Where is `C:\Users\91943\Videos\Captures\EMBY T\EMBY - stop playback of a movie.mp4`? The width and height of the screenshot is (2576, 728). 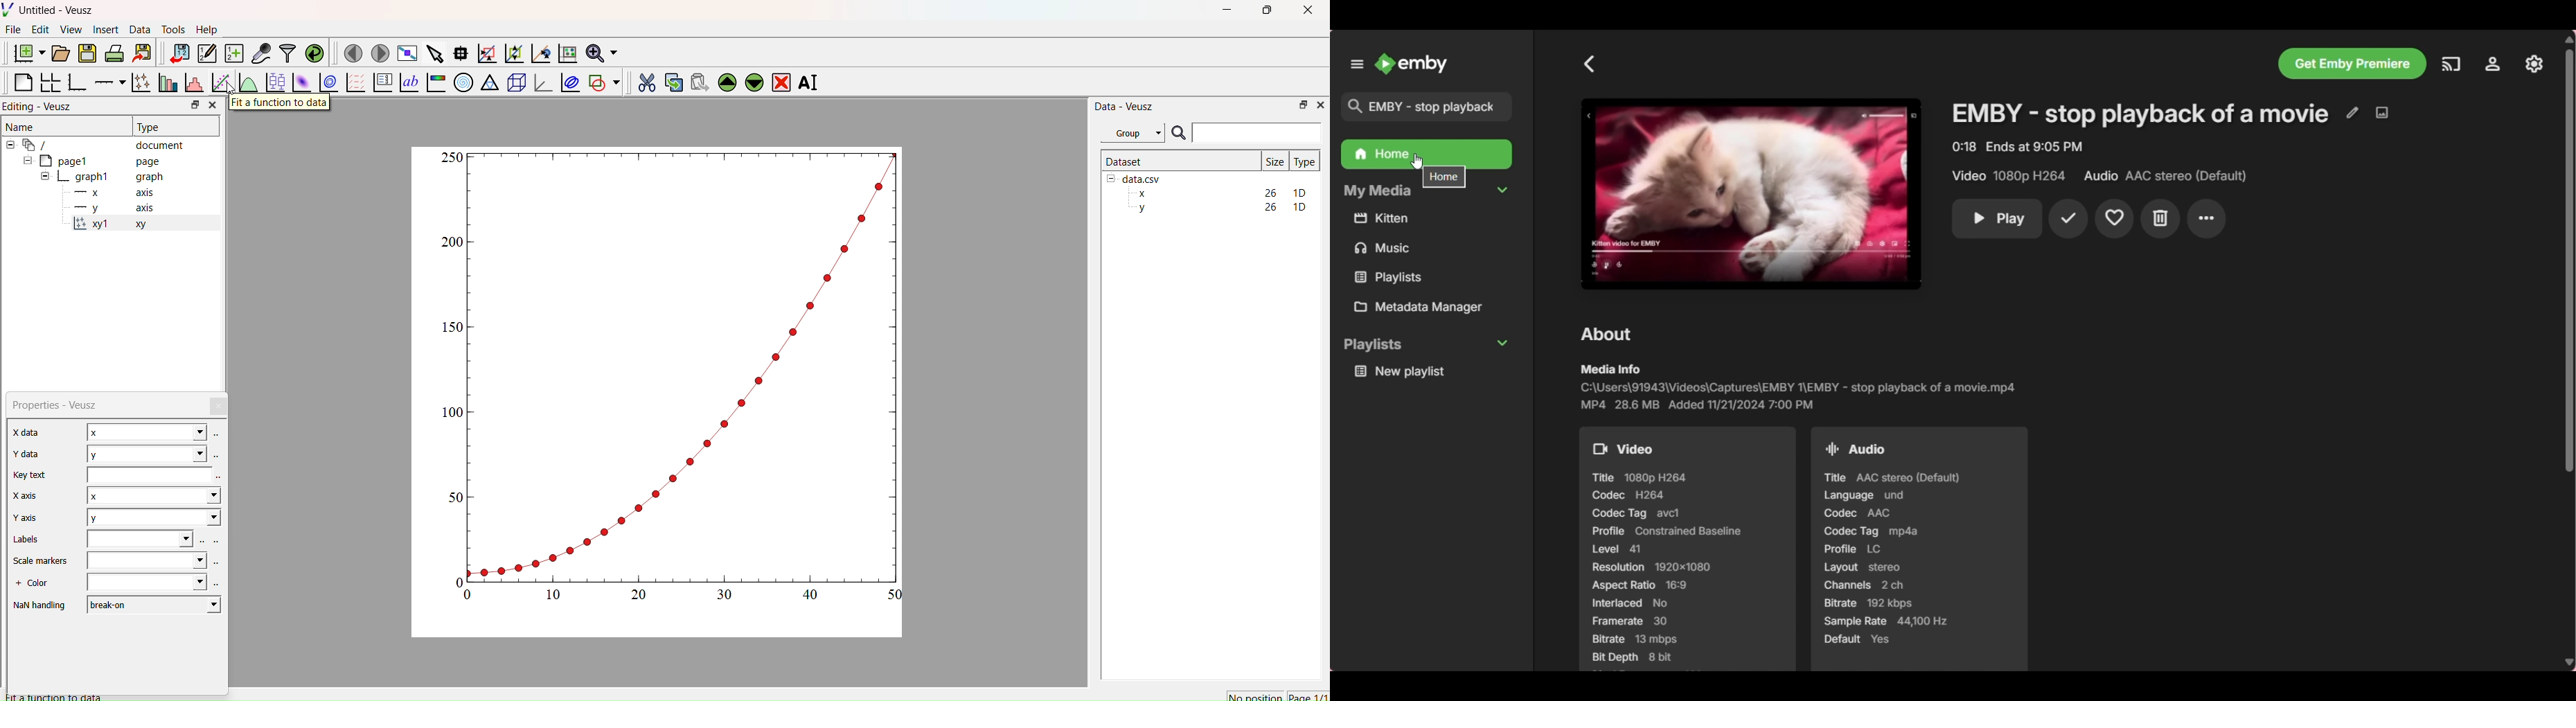
C:\Users\91943\Videos\Captures\EMBY T\EMBY - stop playback of a movie.mp4 is located at coordinates (1804, 387).